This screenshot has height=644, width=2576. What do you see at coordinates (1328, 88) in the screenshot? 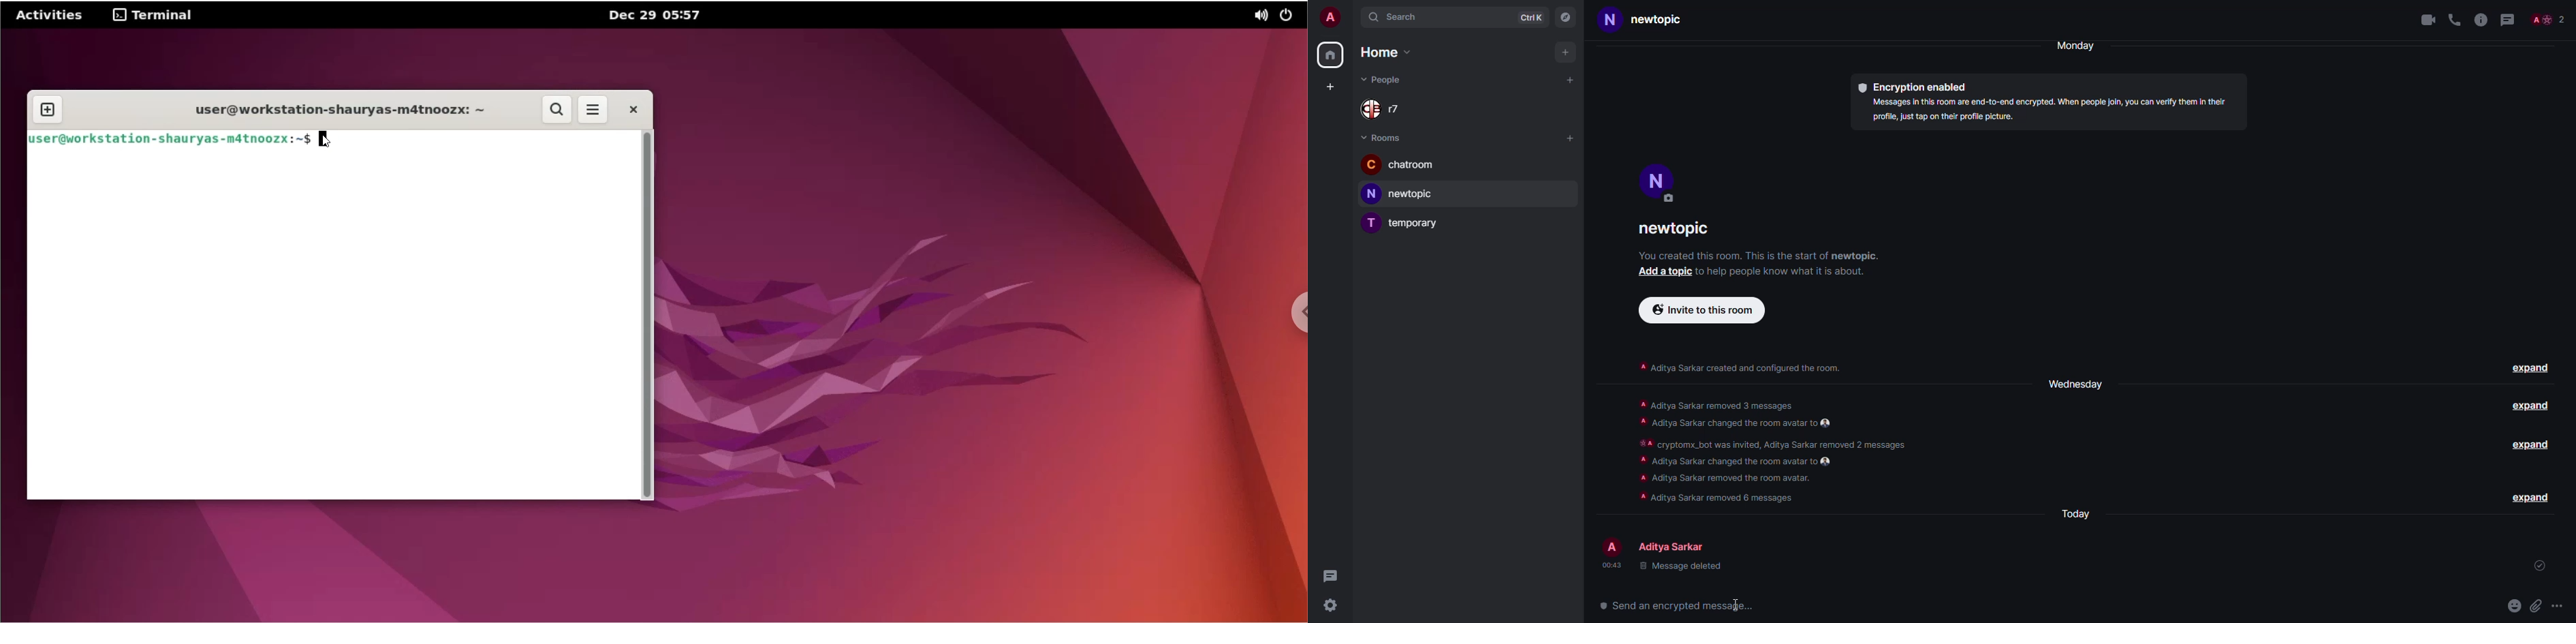
I see `add` at bounding box center [1328, 88].